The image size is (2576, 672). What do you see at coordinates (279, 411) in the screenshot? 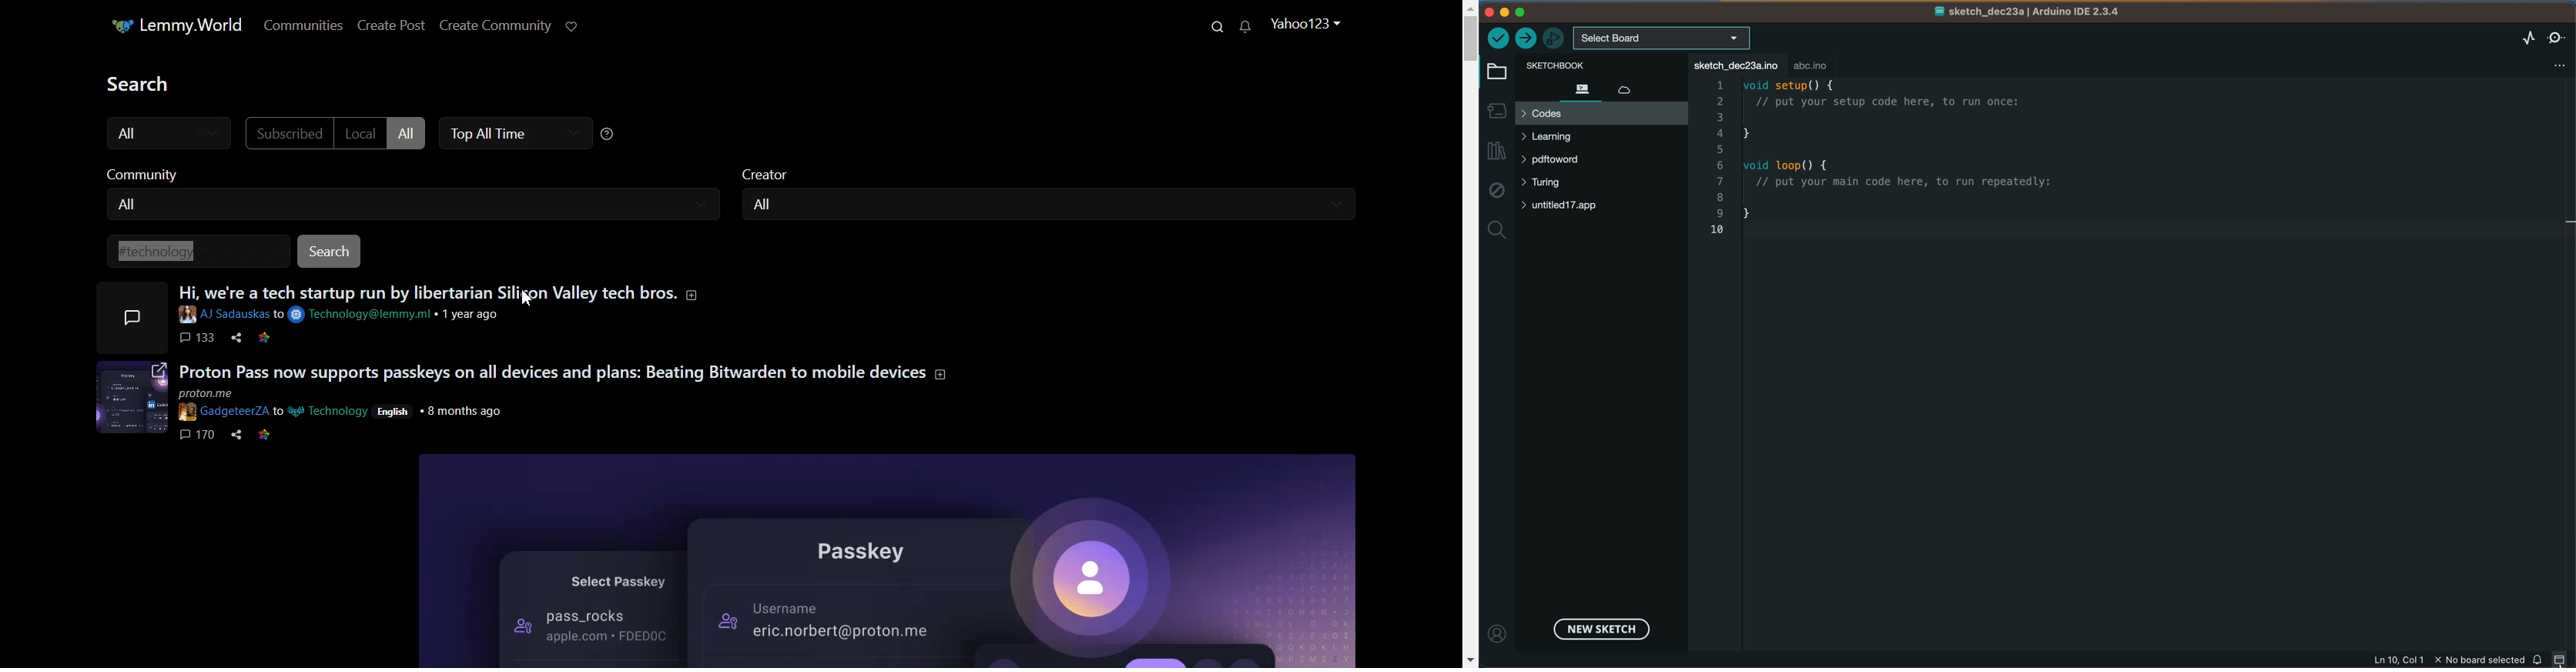
I see `to` at bounding box center [279, 411].